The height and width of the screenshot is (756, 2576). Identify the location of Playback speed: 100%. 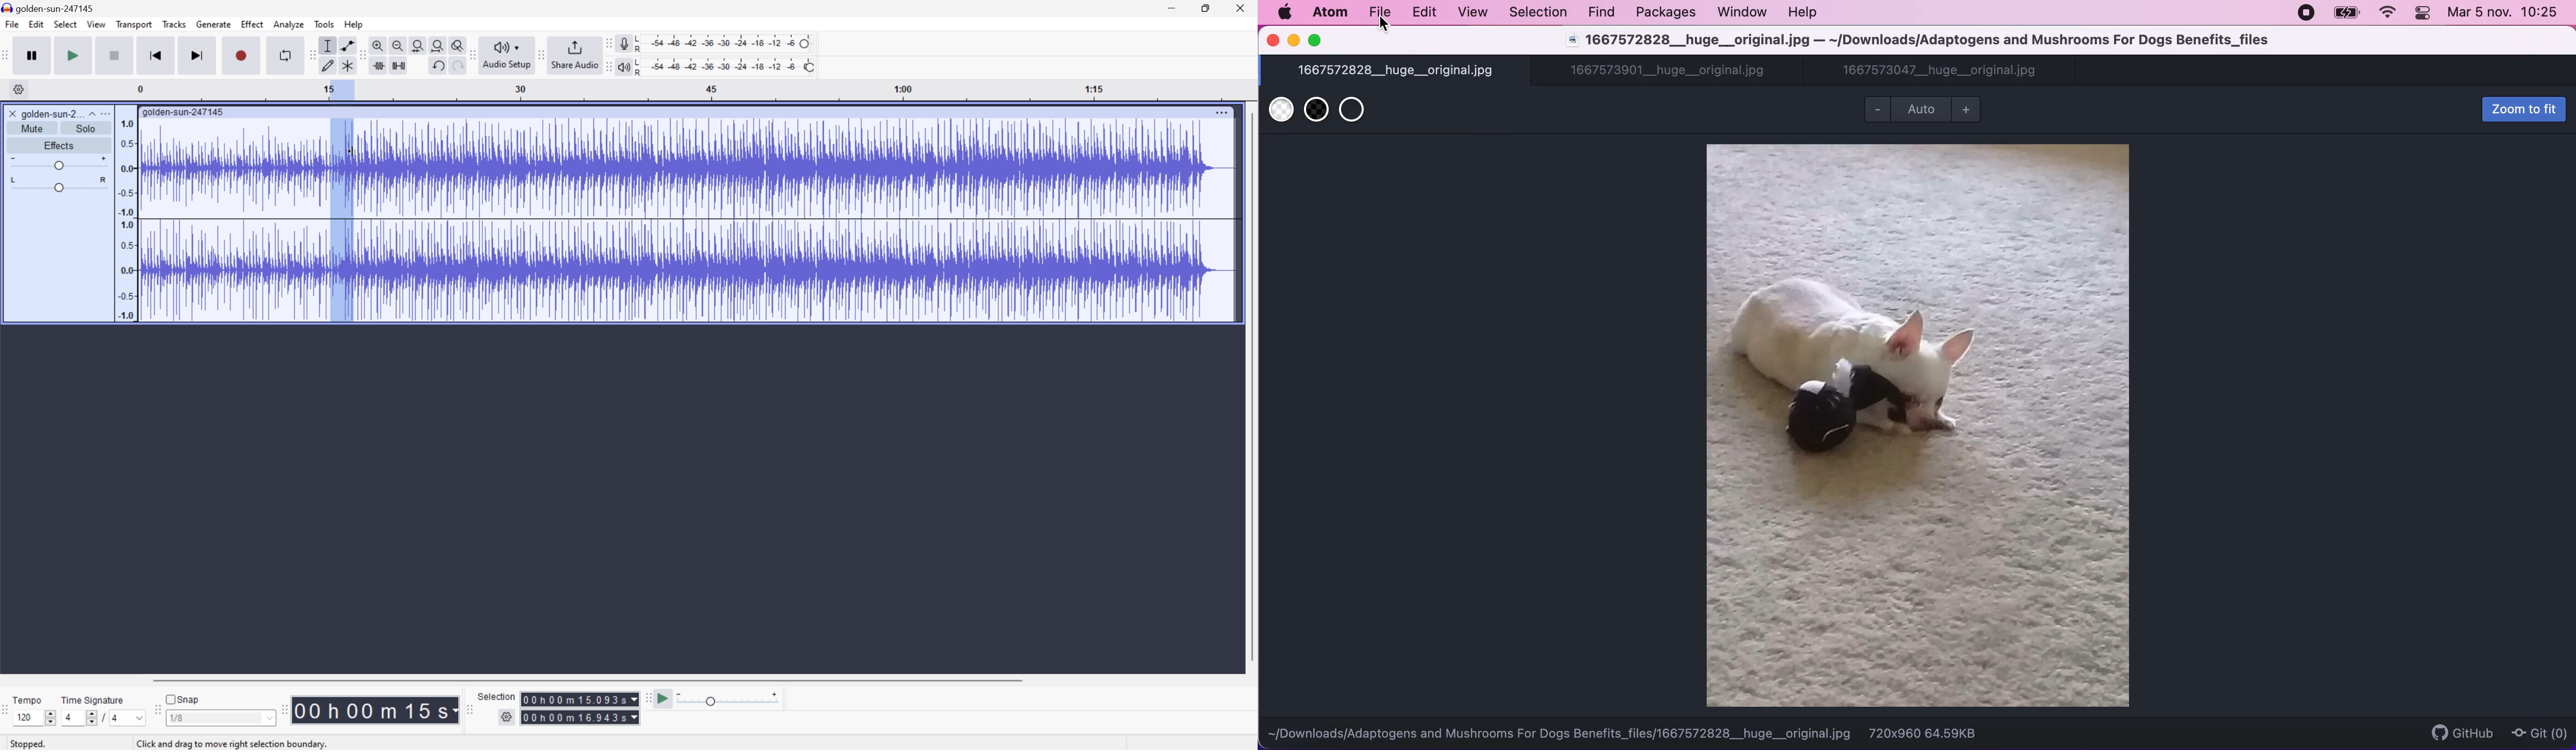
(727, 65).